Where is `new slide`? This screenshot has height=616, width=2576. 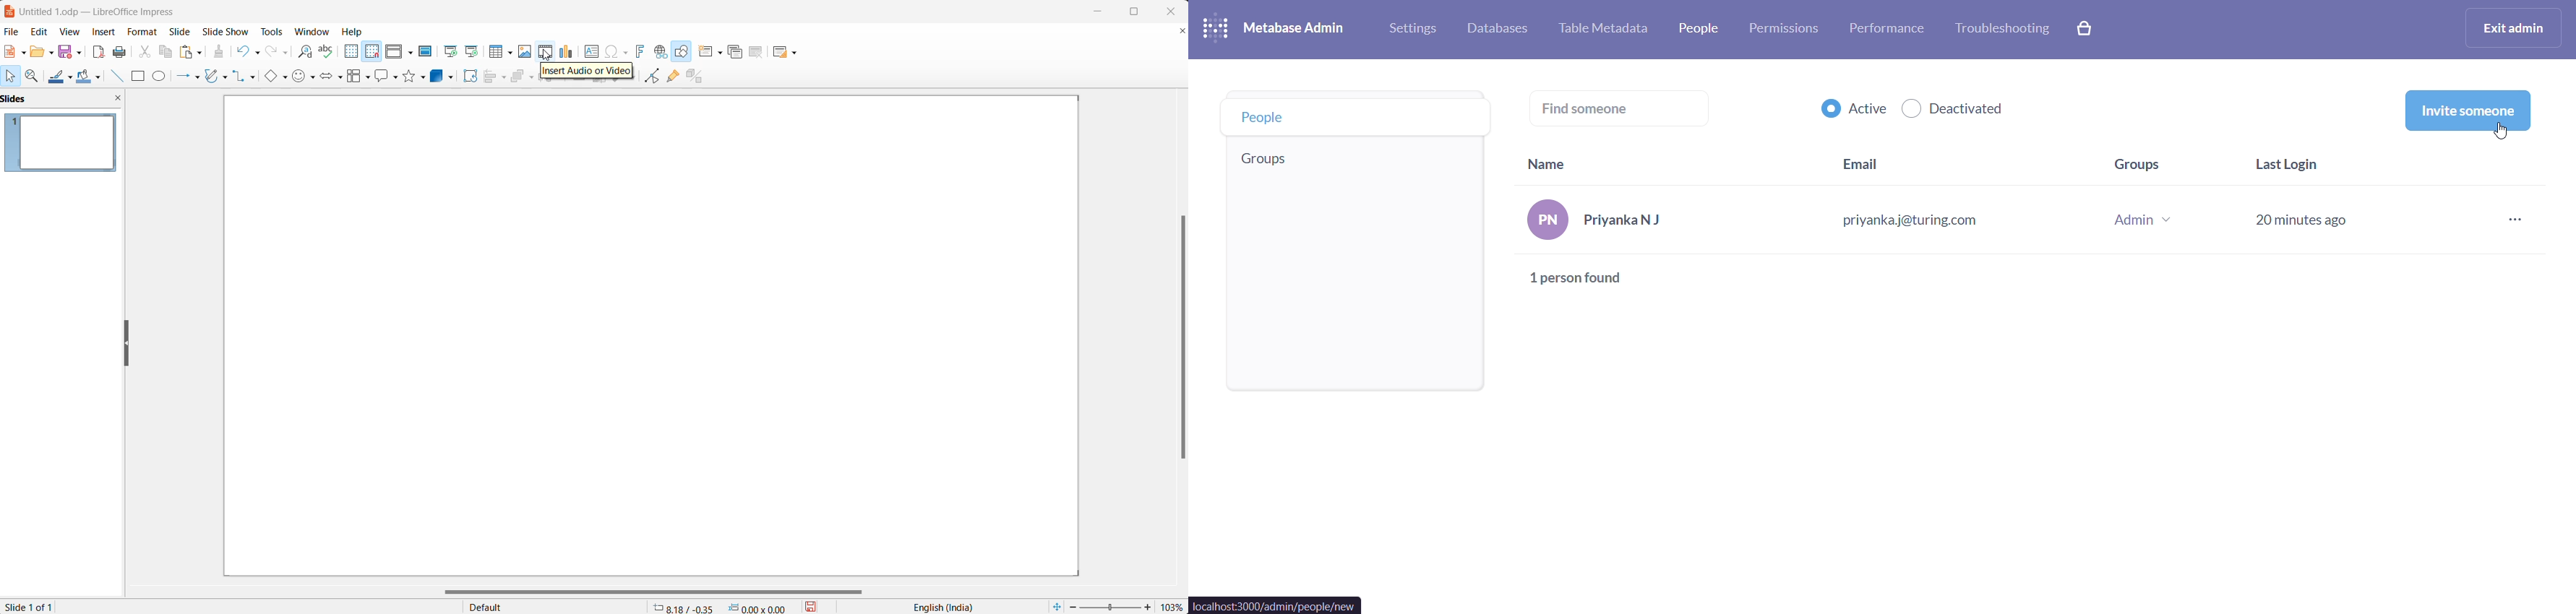
new slide is located at coordinates (705, 51).